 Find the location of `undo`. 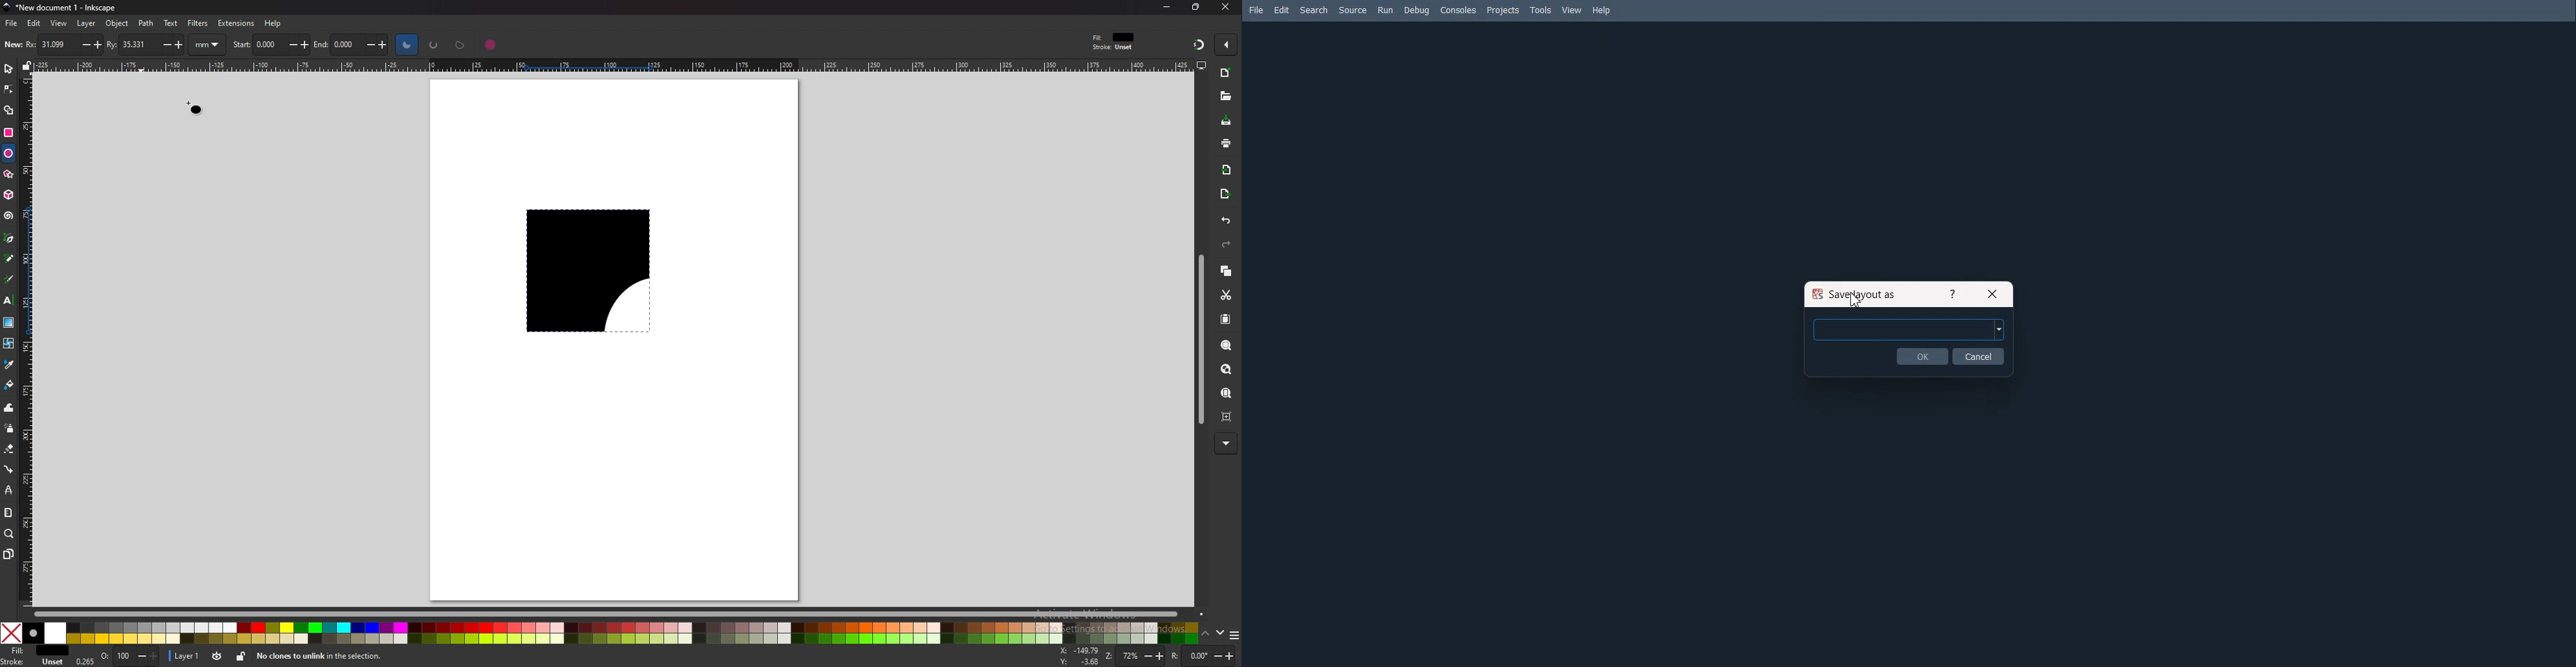

undo is located at coordinates (1225, 221).